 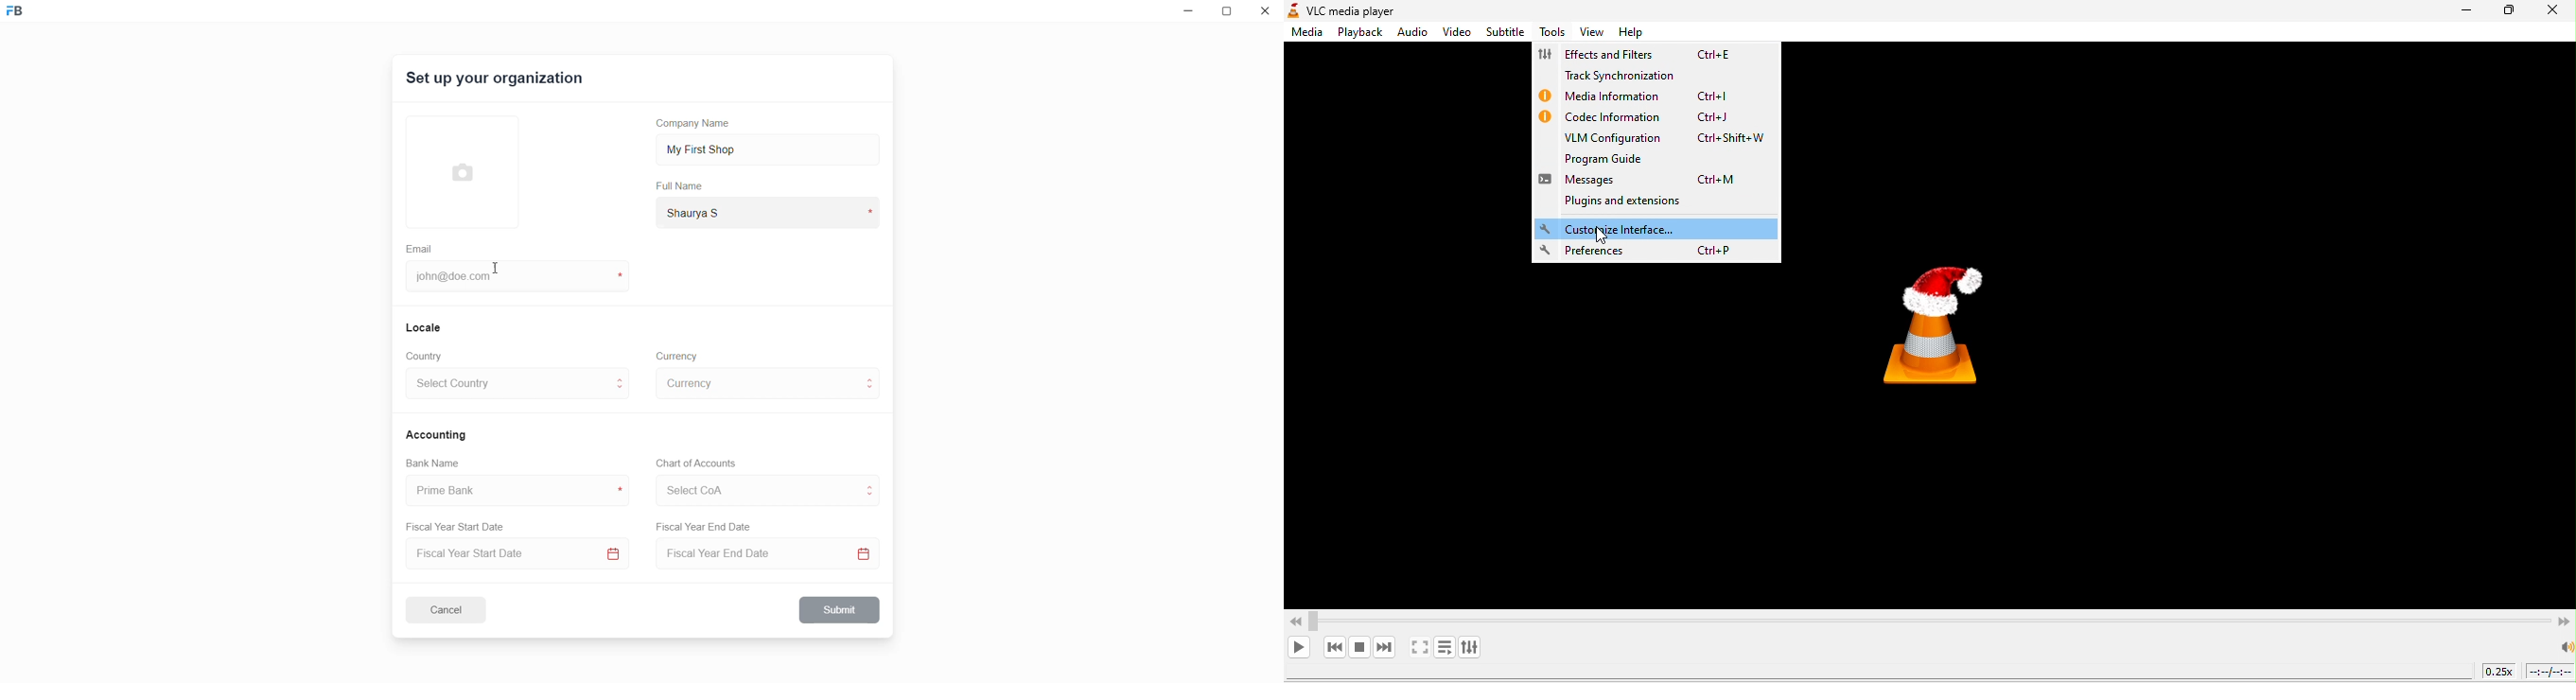 I want to click on speaker, so click(x=2565, y=647).